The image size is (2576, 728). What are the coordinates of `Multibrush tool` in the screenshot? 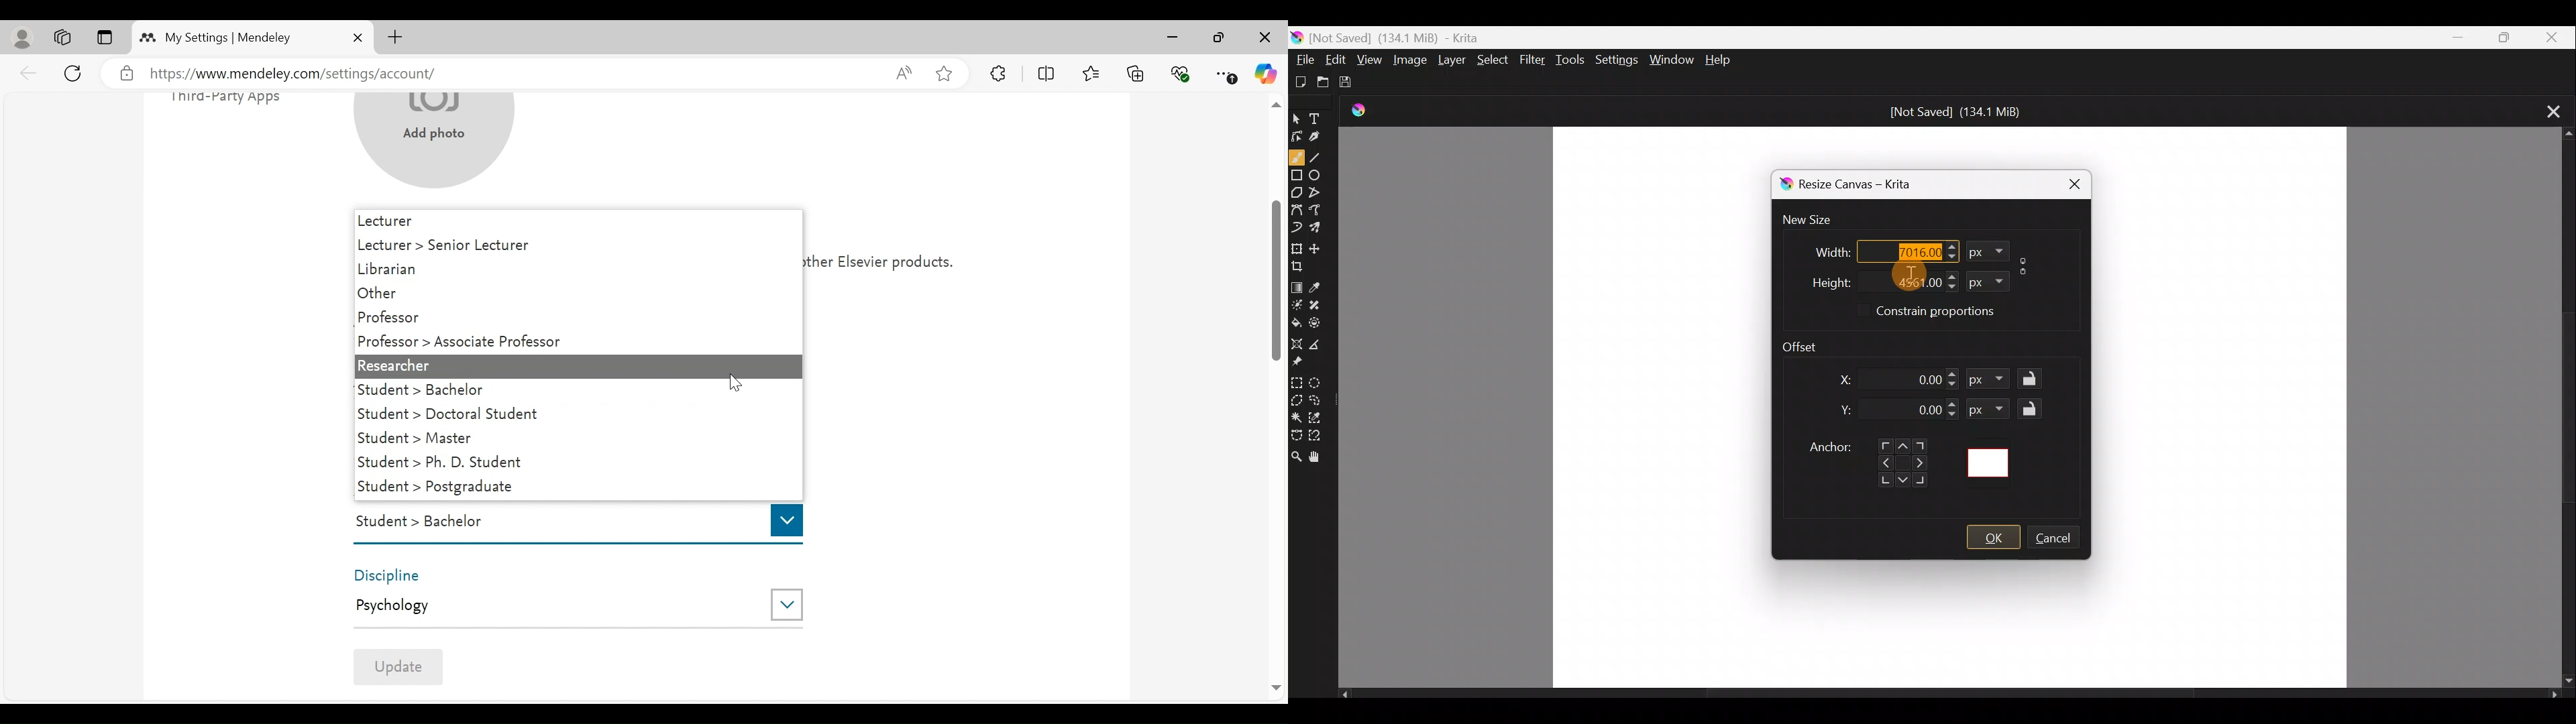 It's located at (1322, 230).